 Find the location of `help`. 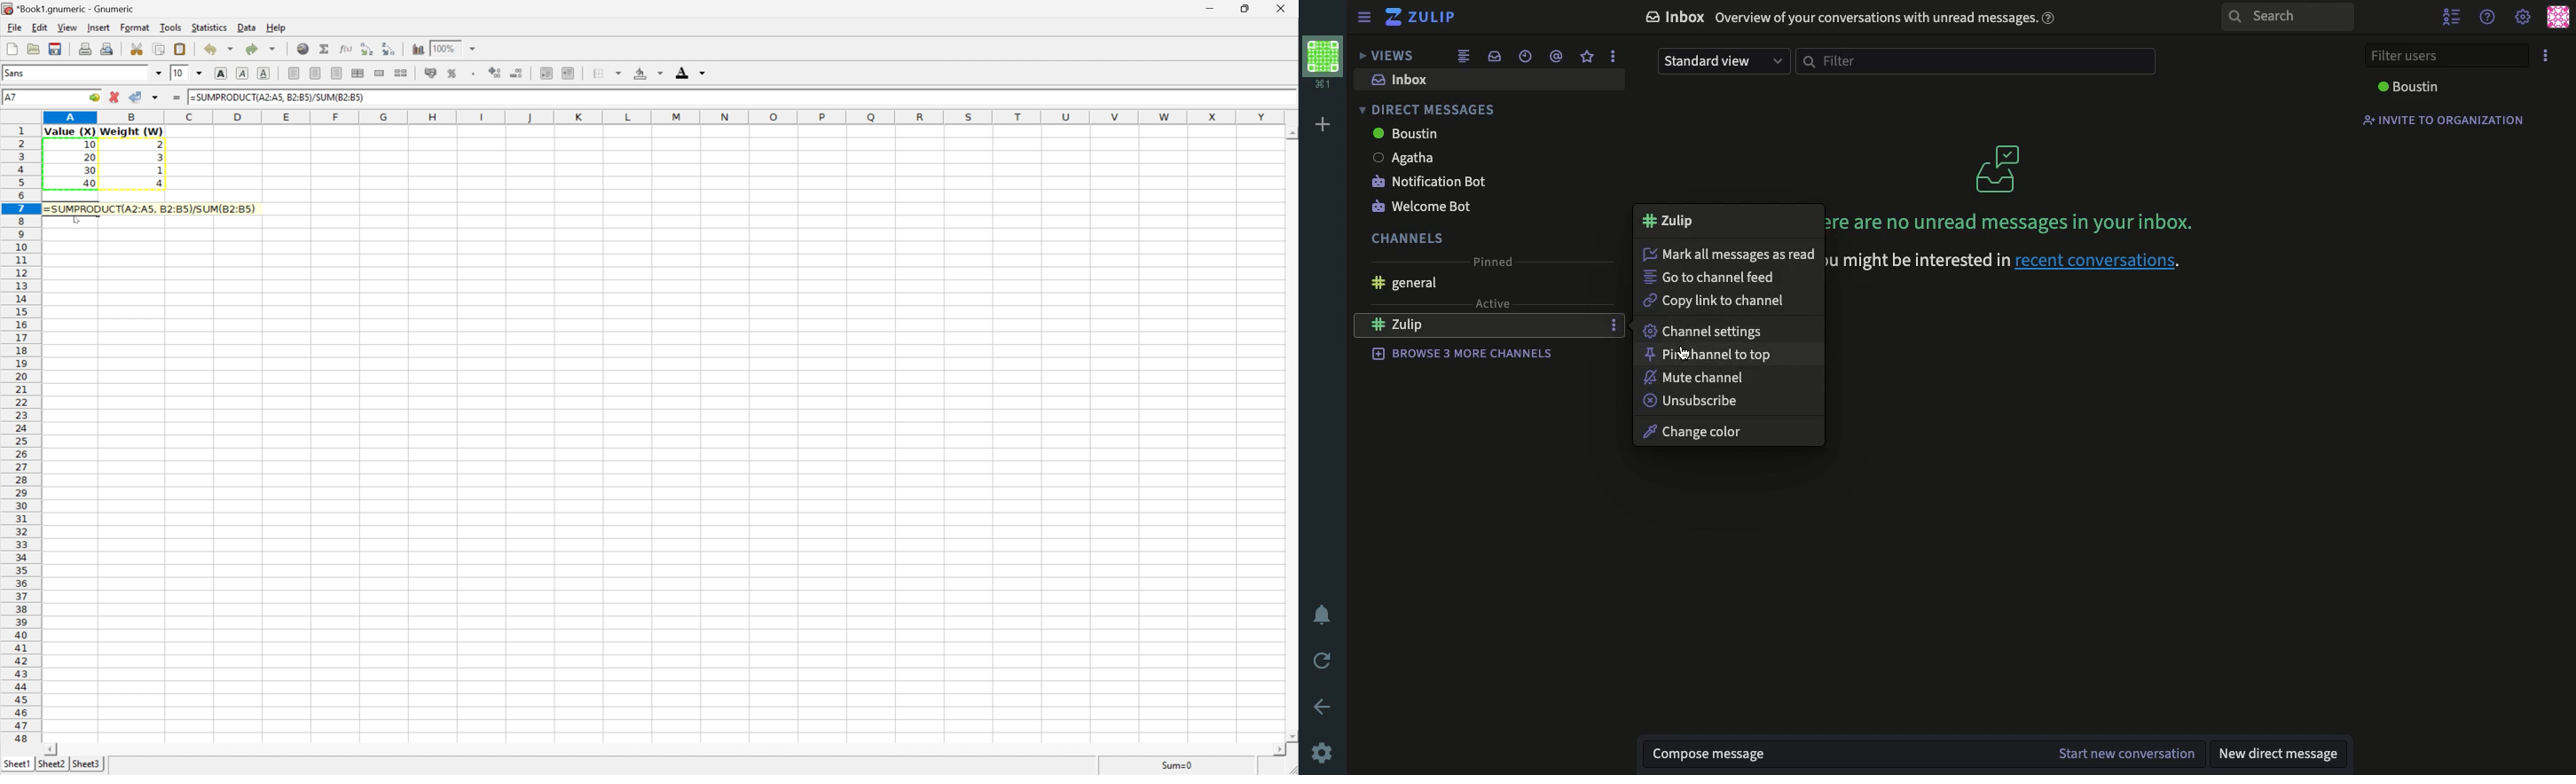

help is located at coordinates (2487, 18).